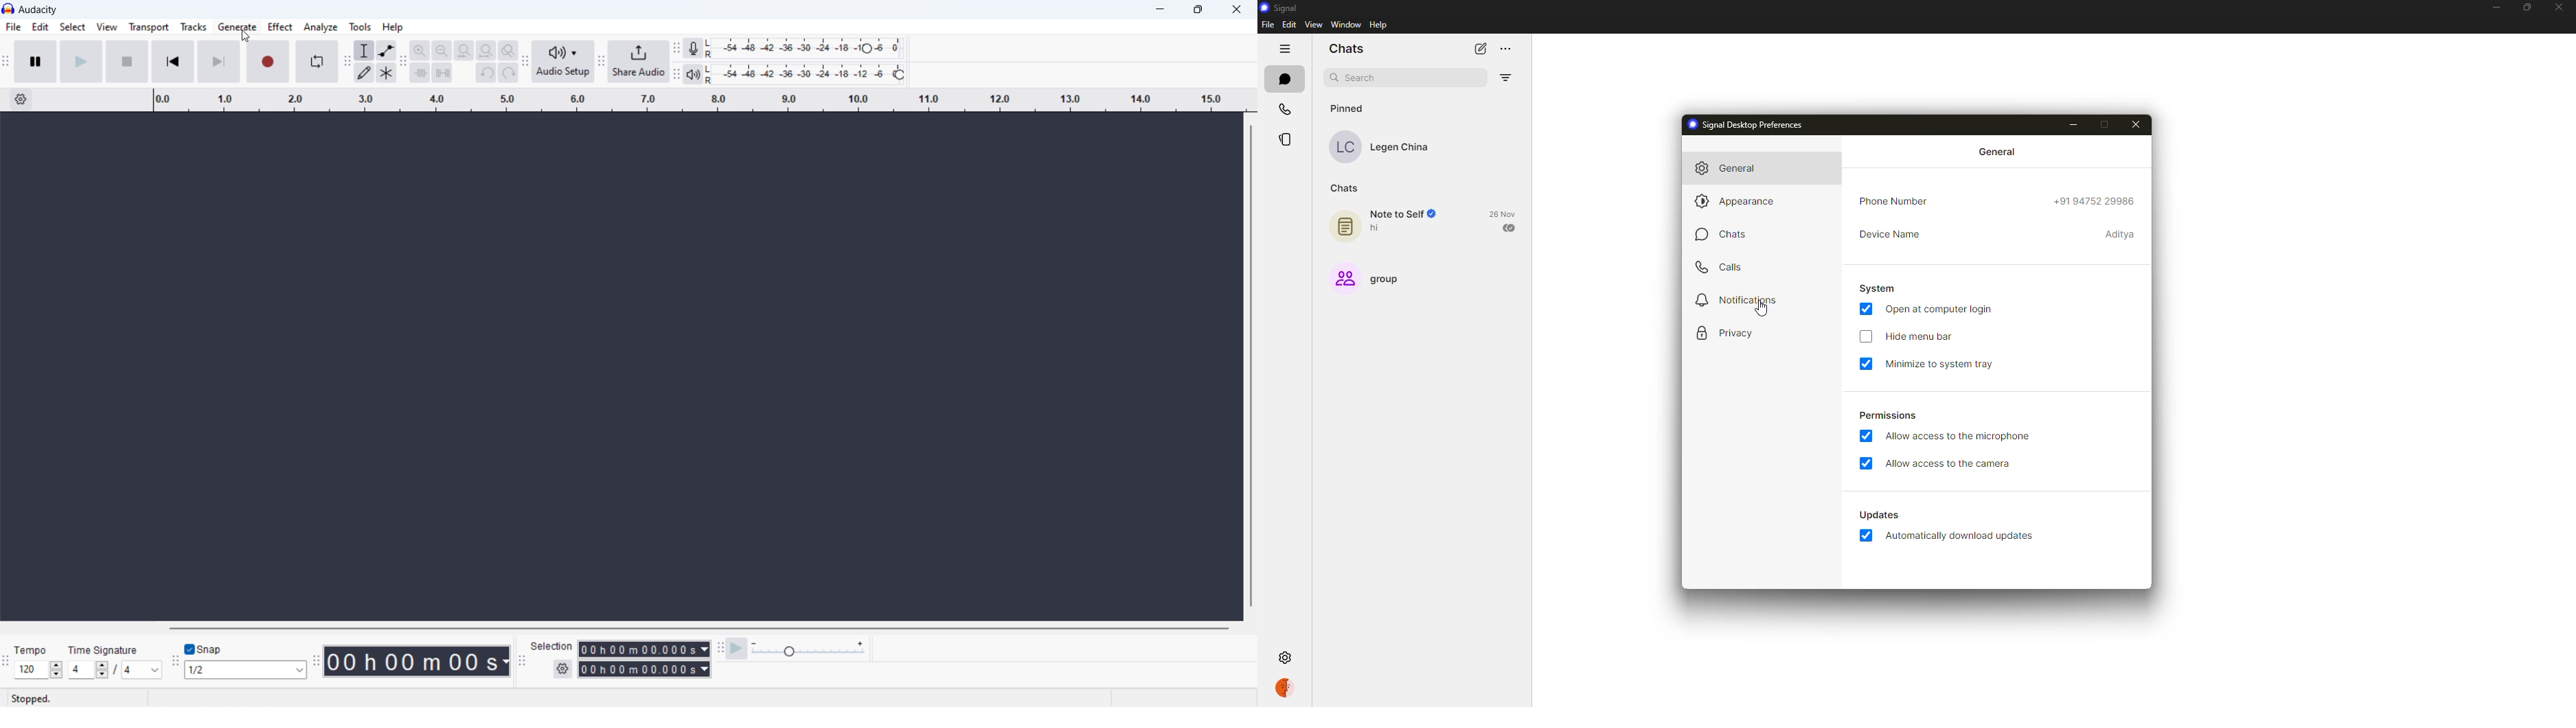  What do you see at coordinates (420, 71) in the screenshot?
I see `trim audio outside selection` at bounding box center [420, 71].